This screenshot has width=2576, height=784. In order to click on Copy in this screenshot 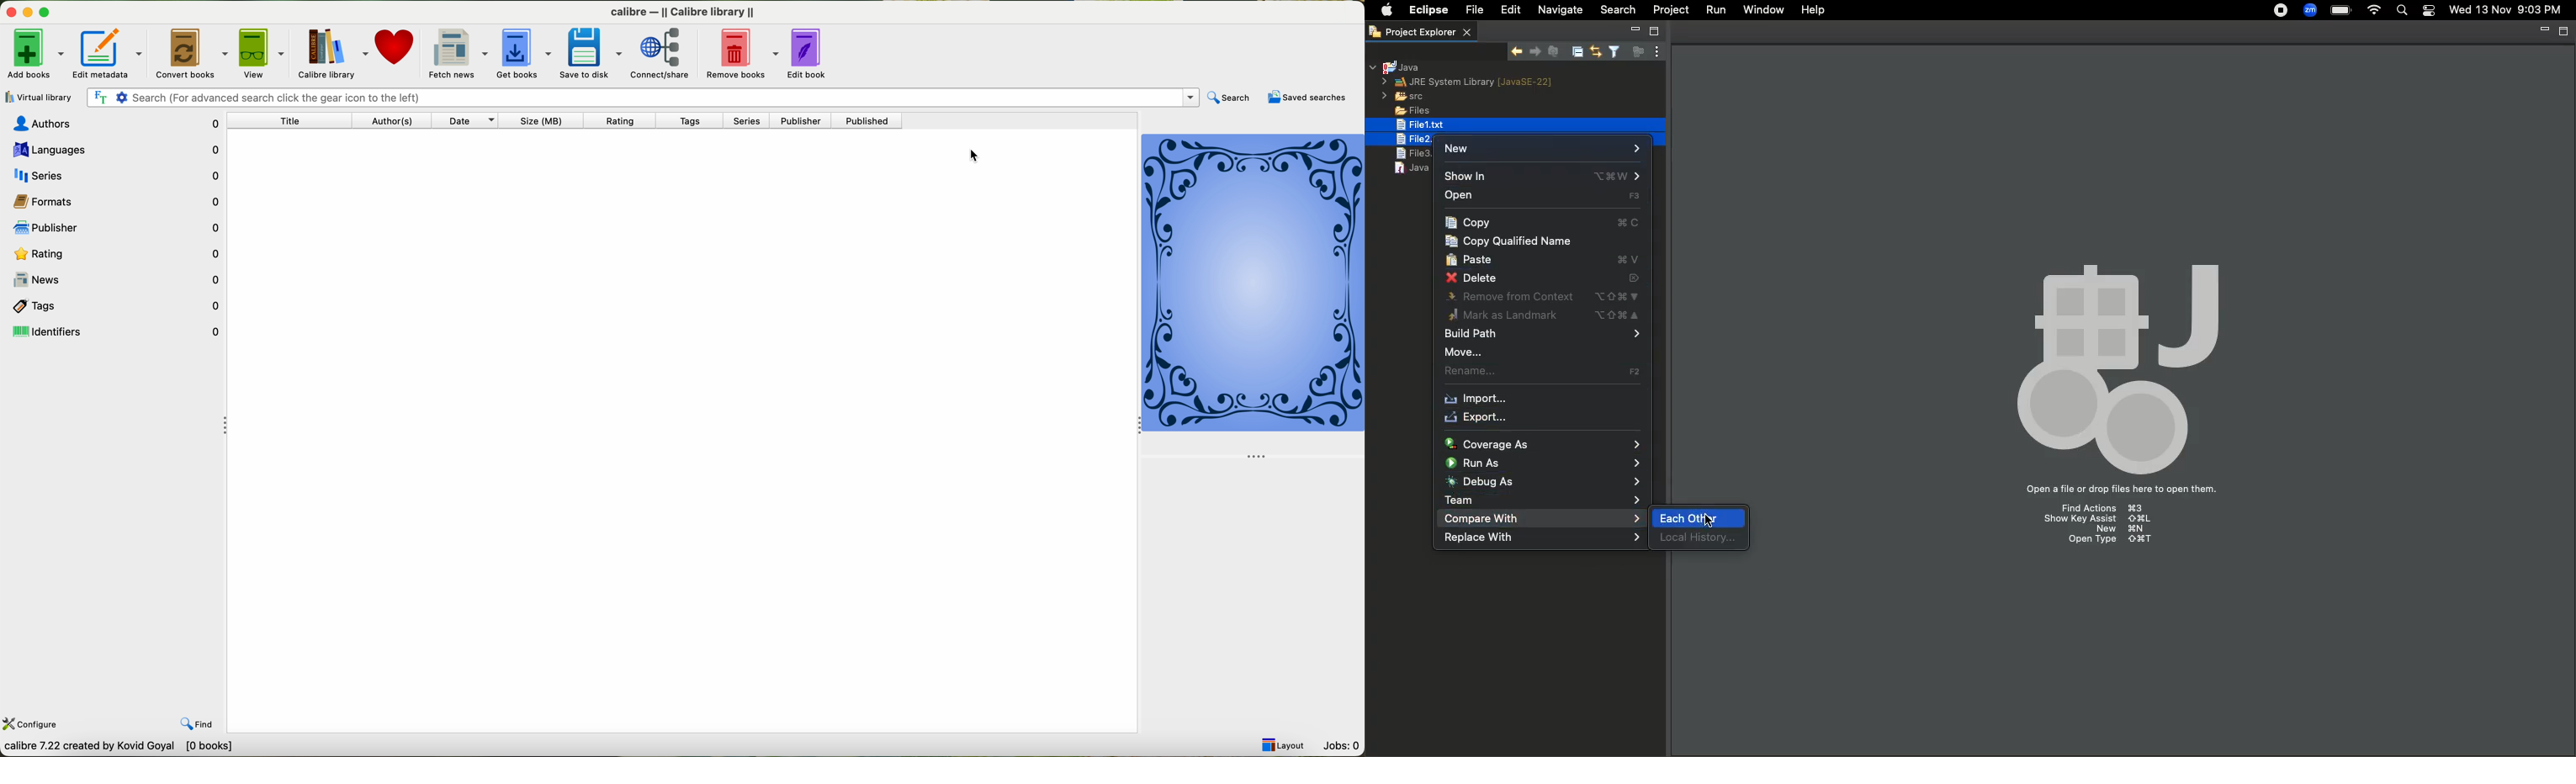, I will do `click(1545, 222)`.